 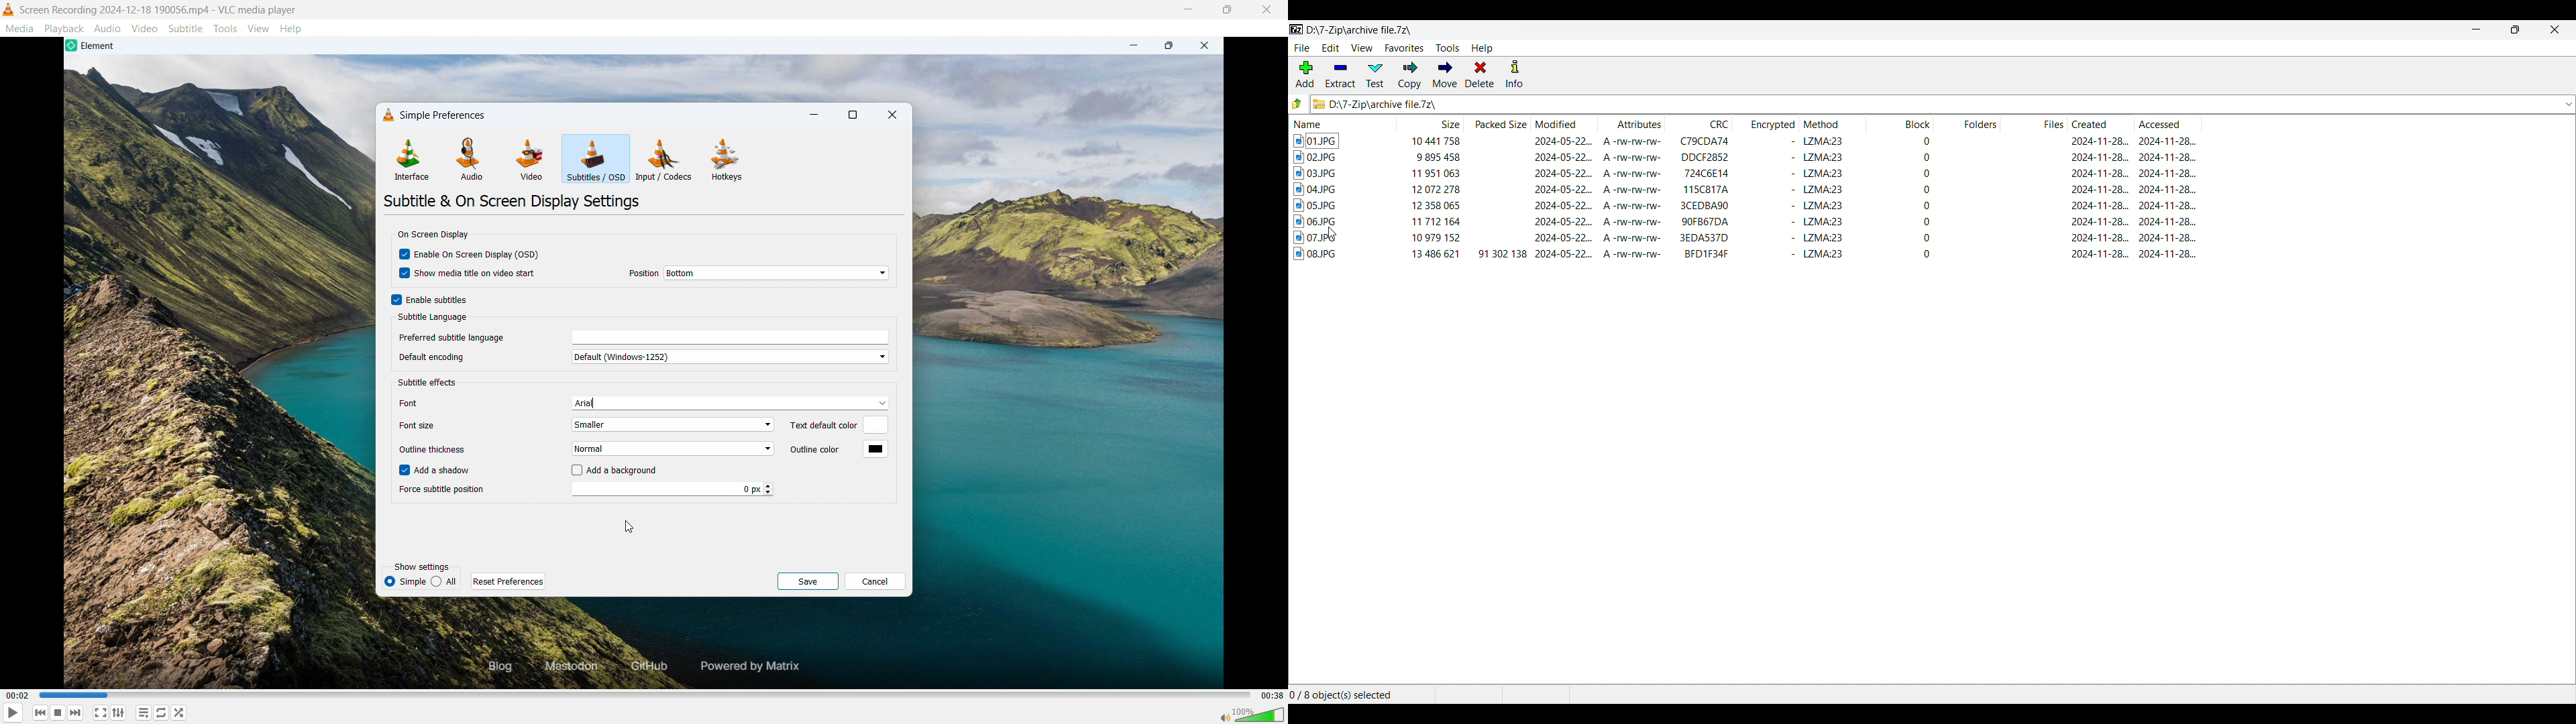 I want to click on Close interface, so click(x=2555, y=29).